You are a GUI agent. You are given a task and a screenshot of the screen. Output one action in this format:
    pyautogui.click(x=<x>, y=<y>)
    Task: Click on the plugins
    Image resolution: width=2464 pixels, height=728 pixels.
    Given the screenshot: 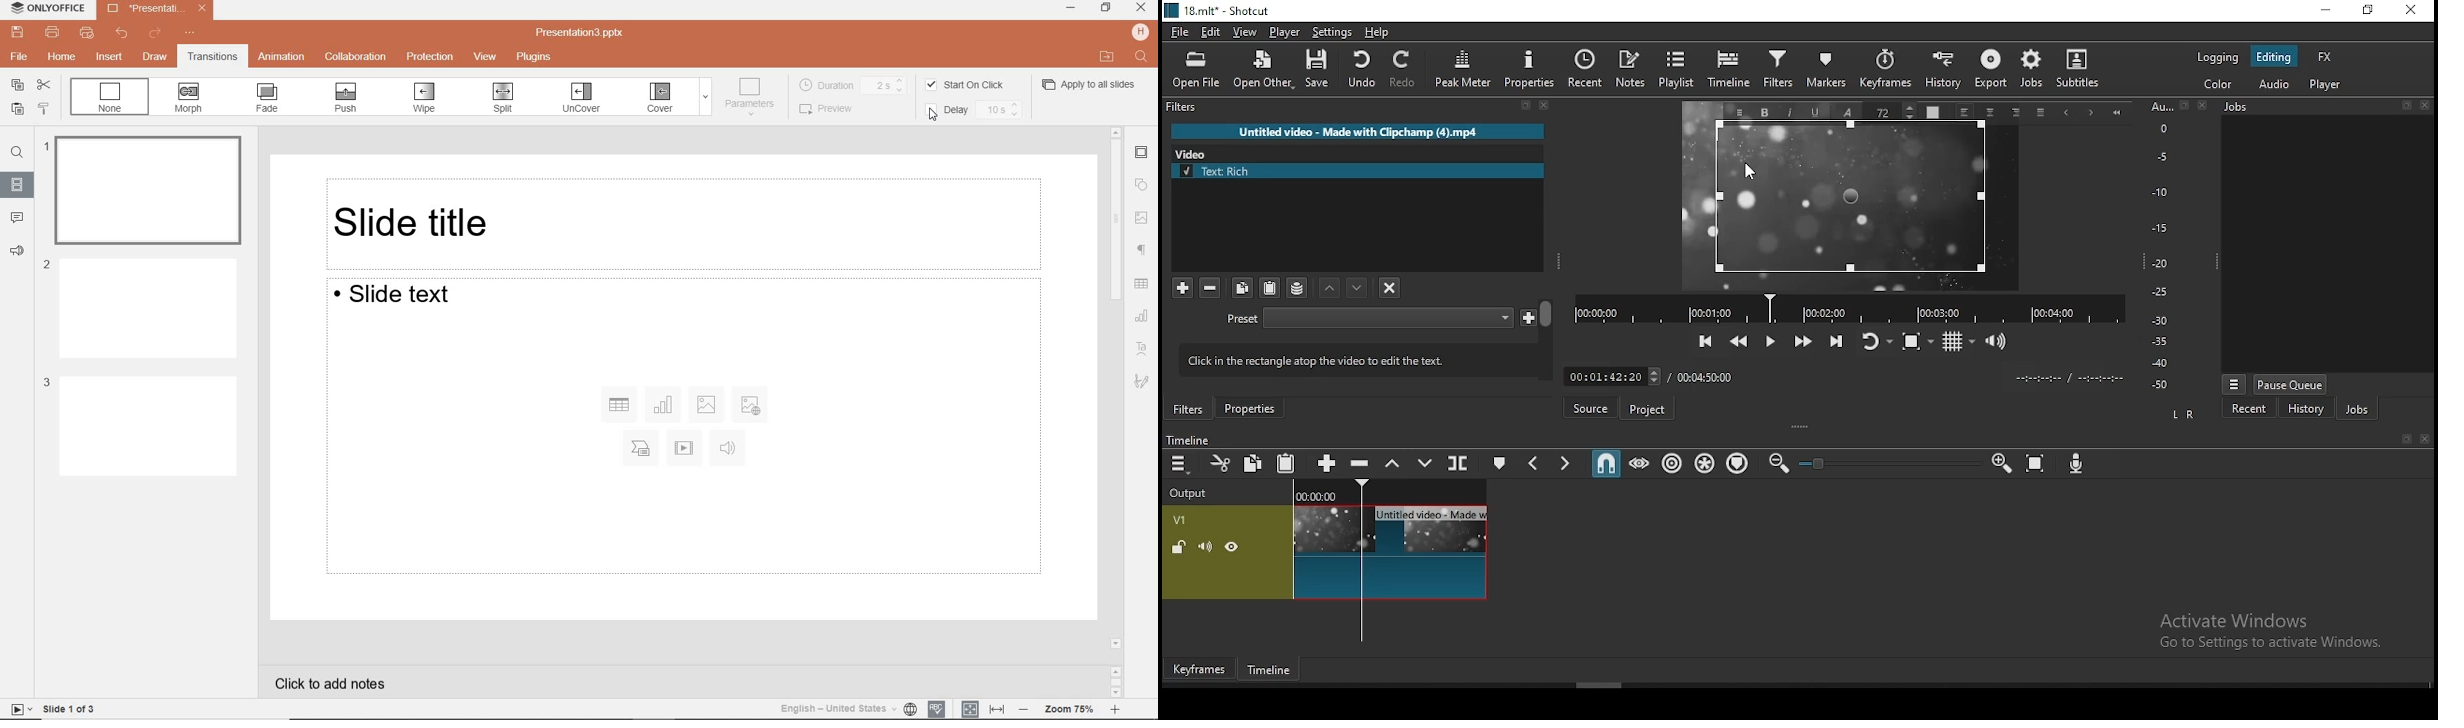 What is the action you would take?
    pyautogui.click(x=538, y=58)
    